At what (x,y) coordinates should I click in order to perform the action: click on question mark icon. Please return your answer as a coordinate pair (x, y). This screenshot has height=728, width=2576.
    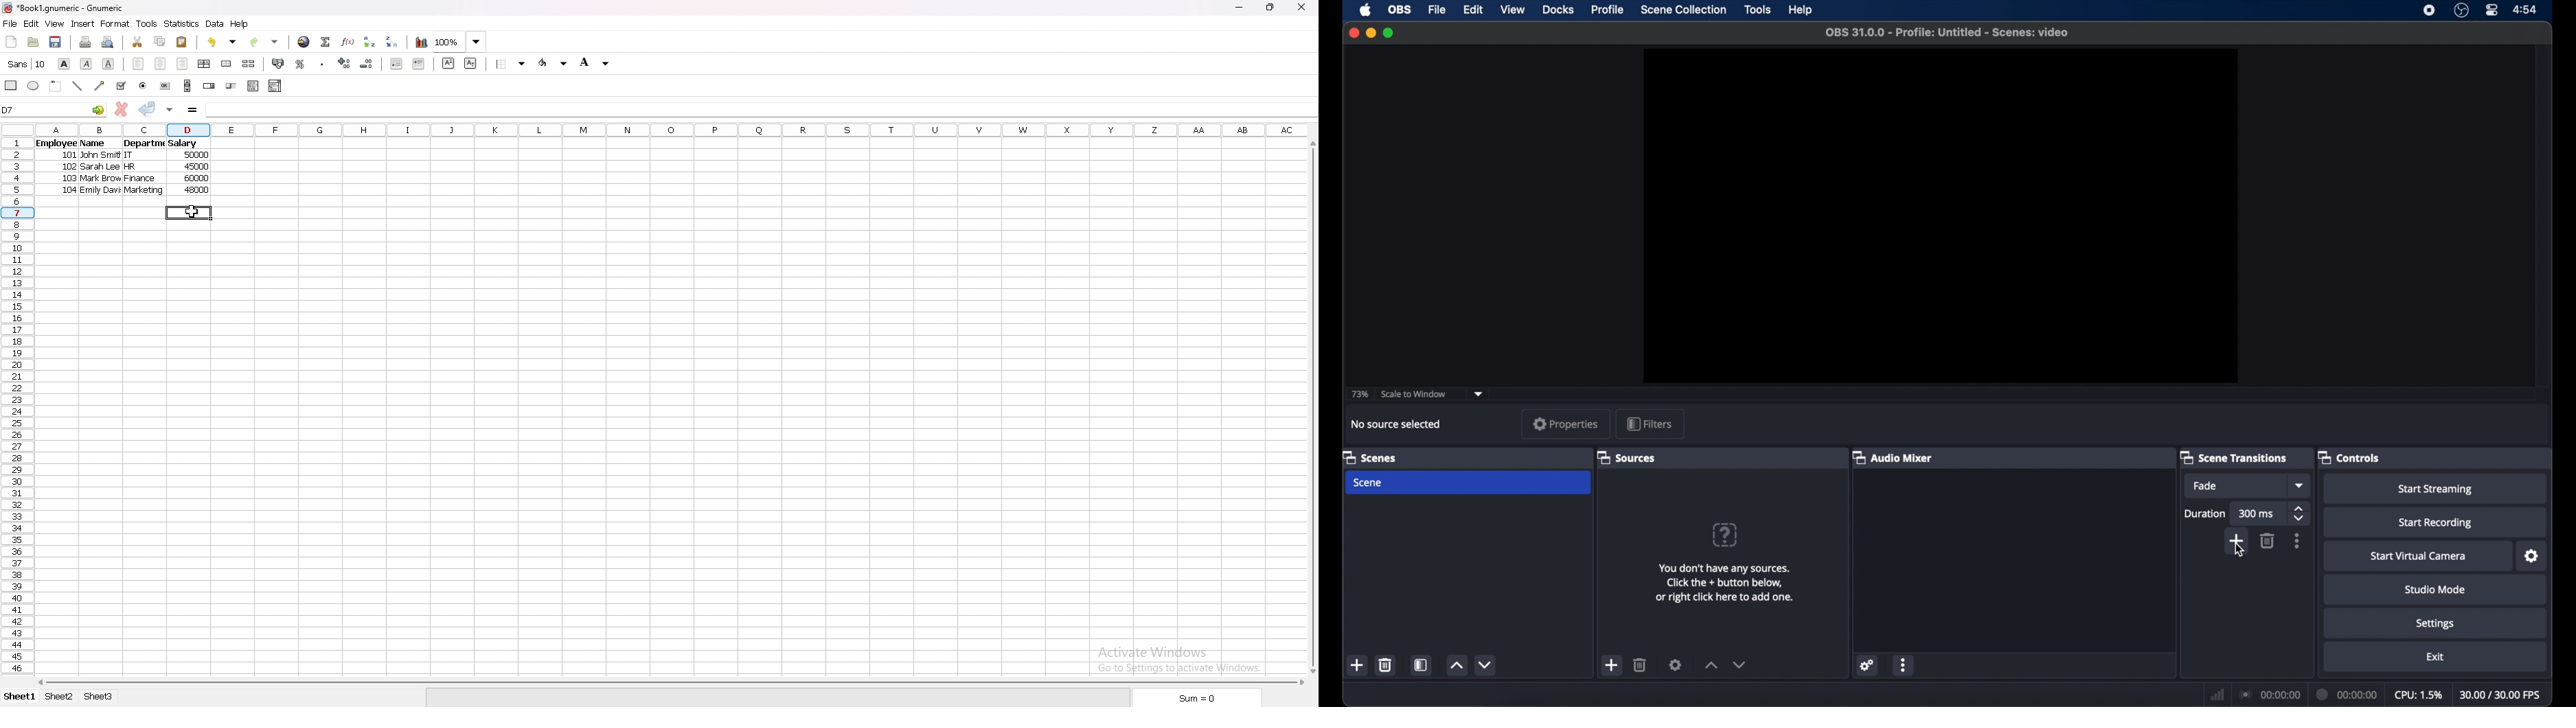
    Looking at the image, I should click on (1727, 535).